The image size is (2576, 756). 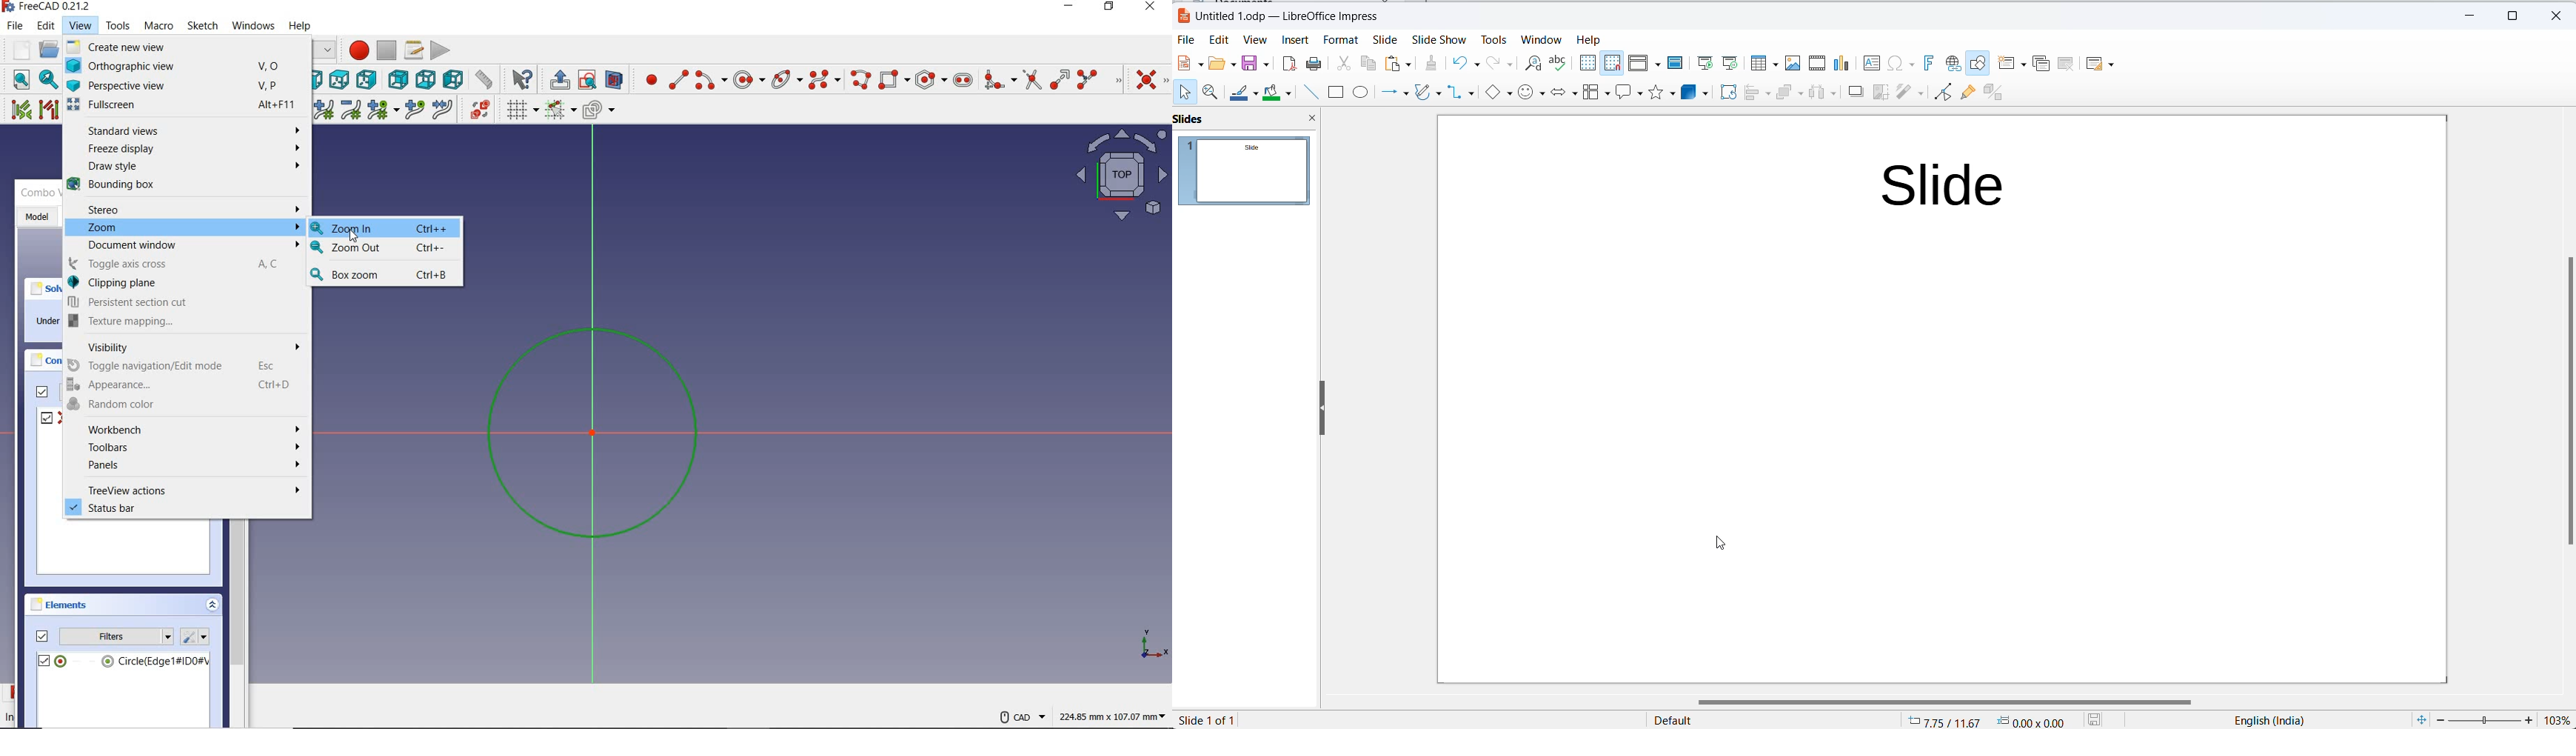 I want to click on basic shapes, so click(x=1496, y=94).